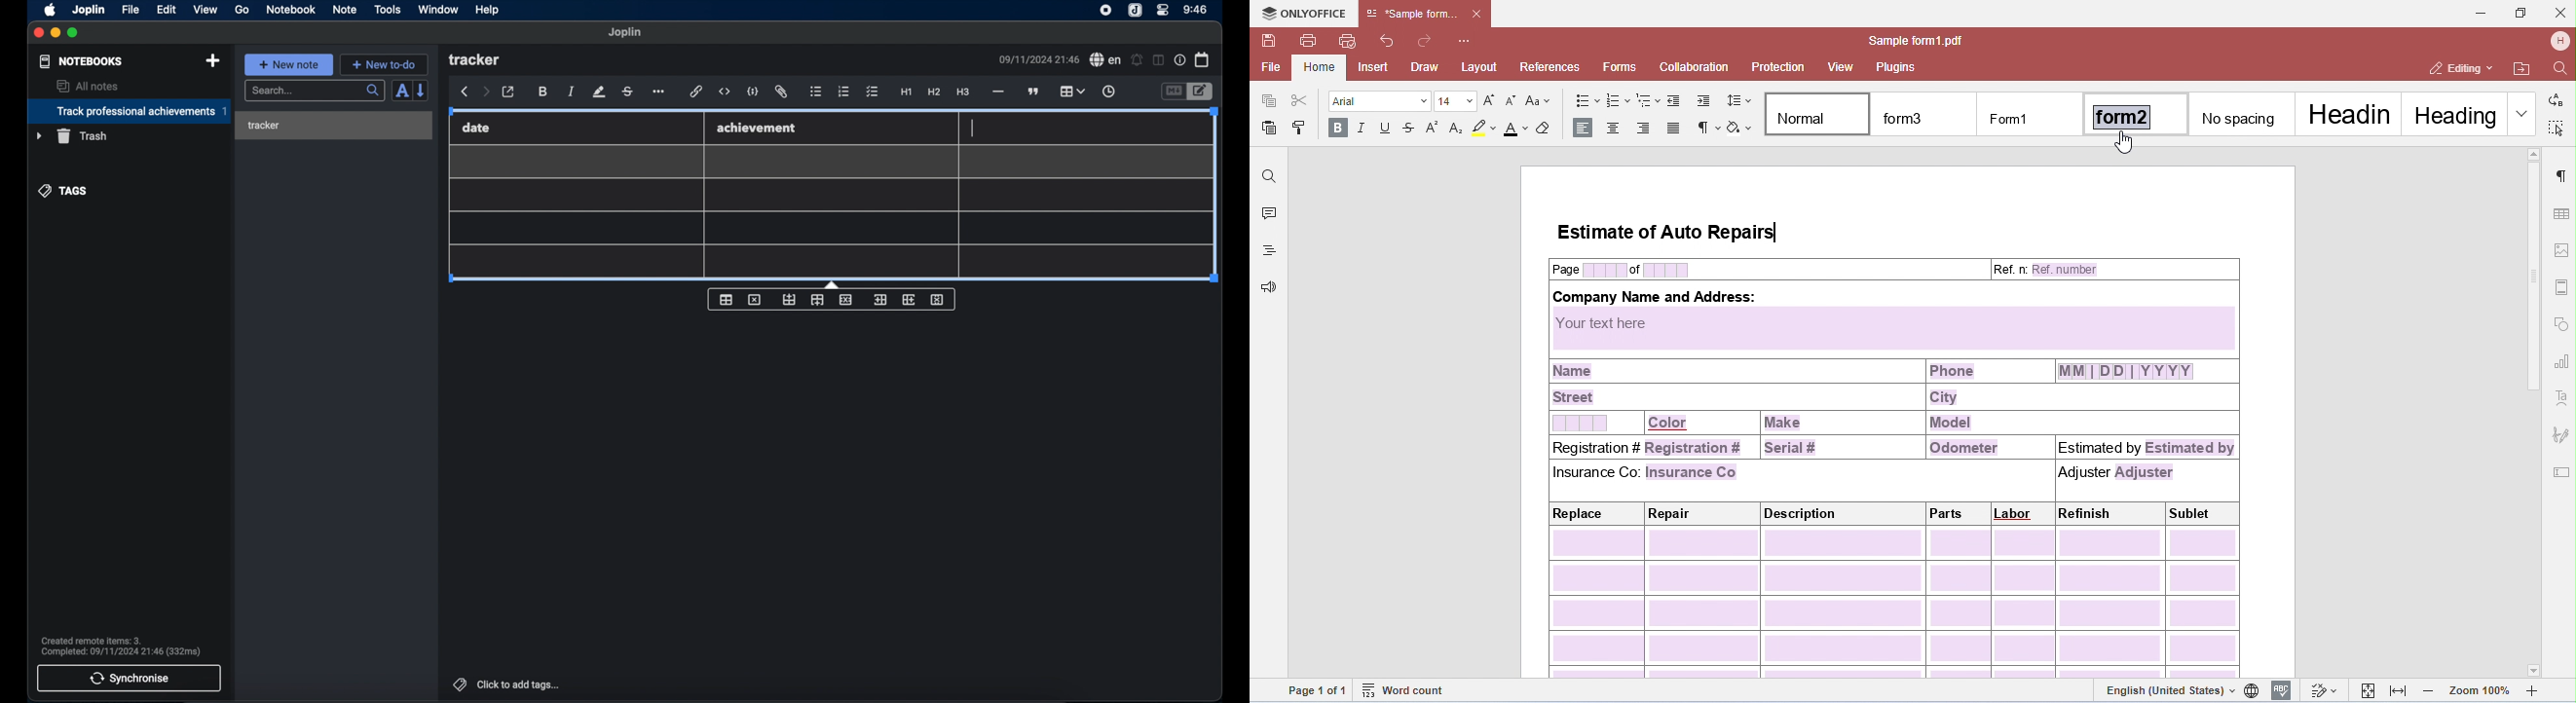 This screenshot has height=728, width=2576. I want to click on horizontal line, so click(998, 92).